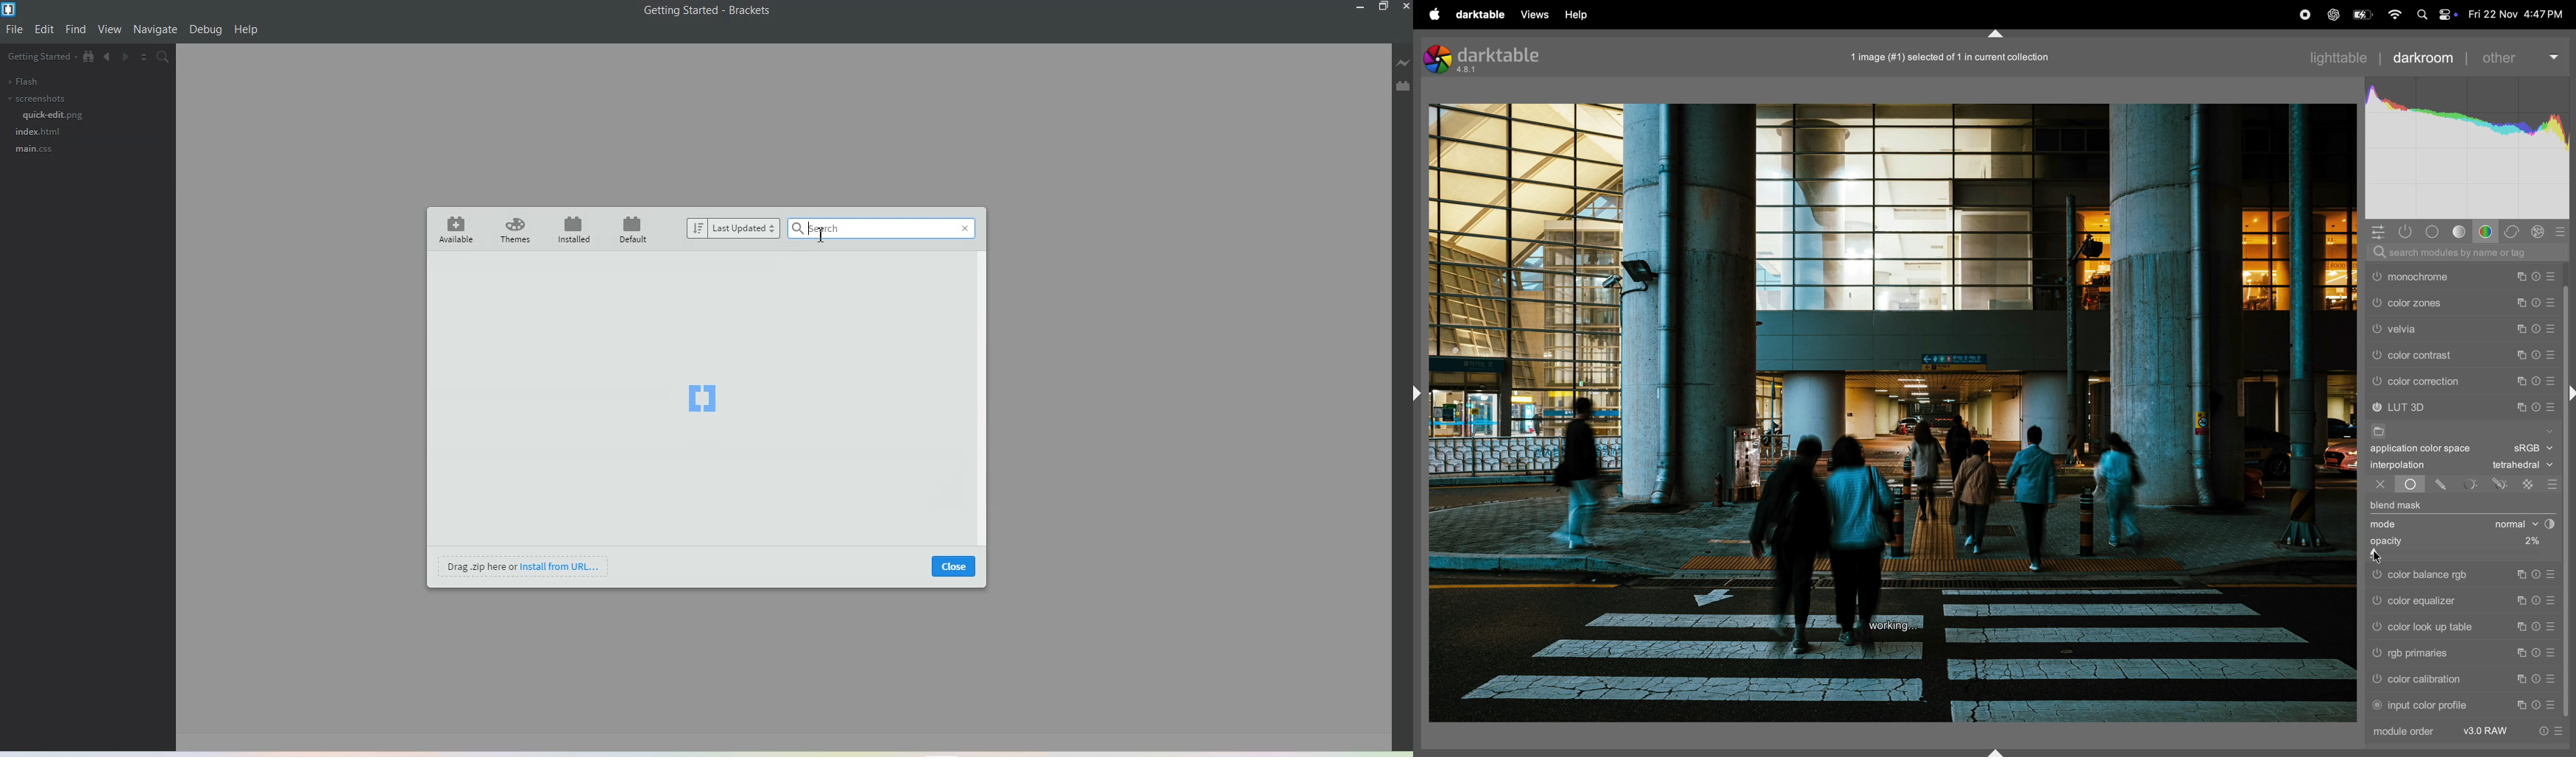 The image size is (2576, 784). Describe the element at coordinates (2434, 653) in the screenshot. I see `rgb primaries` at that location.